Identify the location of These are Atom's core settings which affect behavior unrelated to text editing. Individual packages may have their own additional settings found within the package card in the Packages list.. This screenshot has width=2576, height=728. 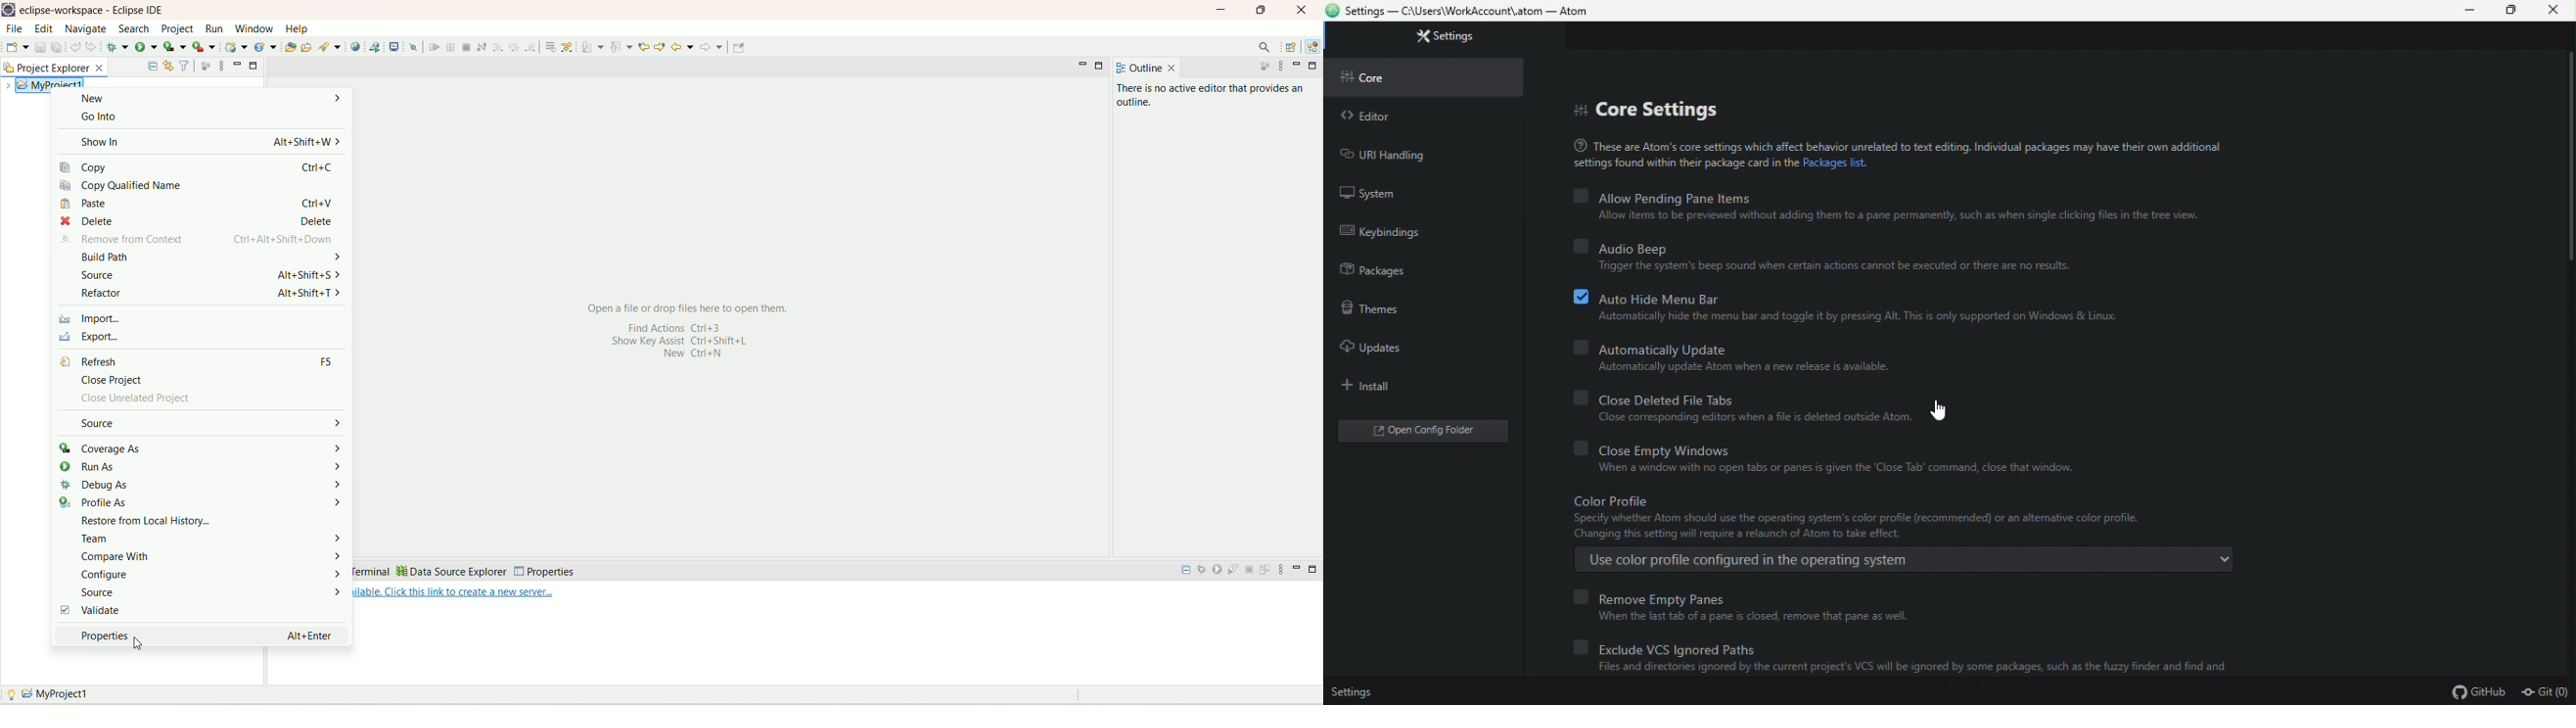
(1898, 156).